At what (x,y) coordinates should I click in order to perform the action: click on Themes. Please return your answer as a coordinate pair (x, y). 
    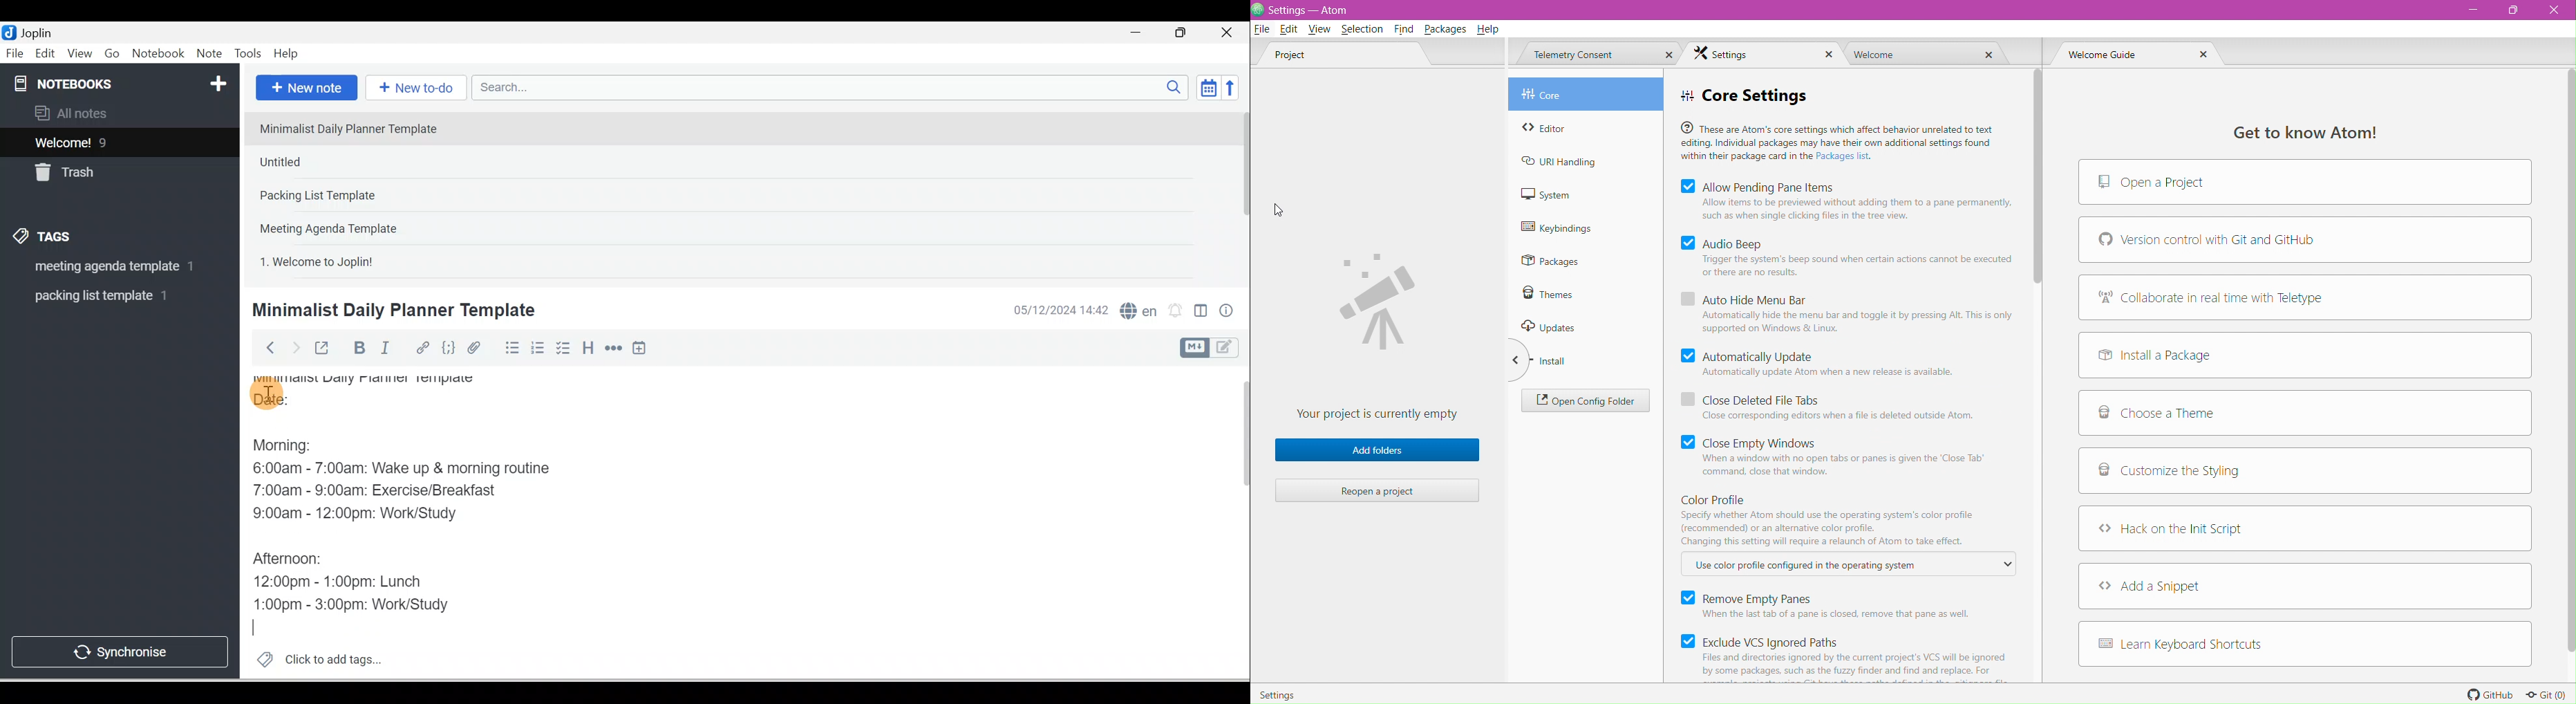
    Looking at the image, I should click on (1561, 296).